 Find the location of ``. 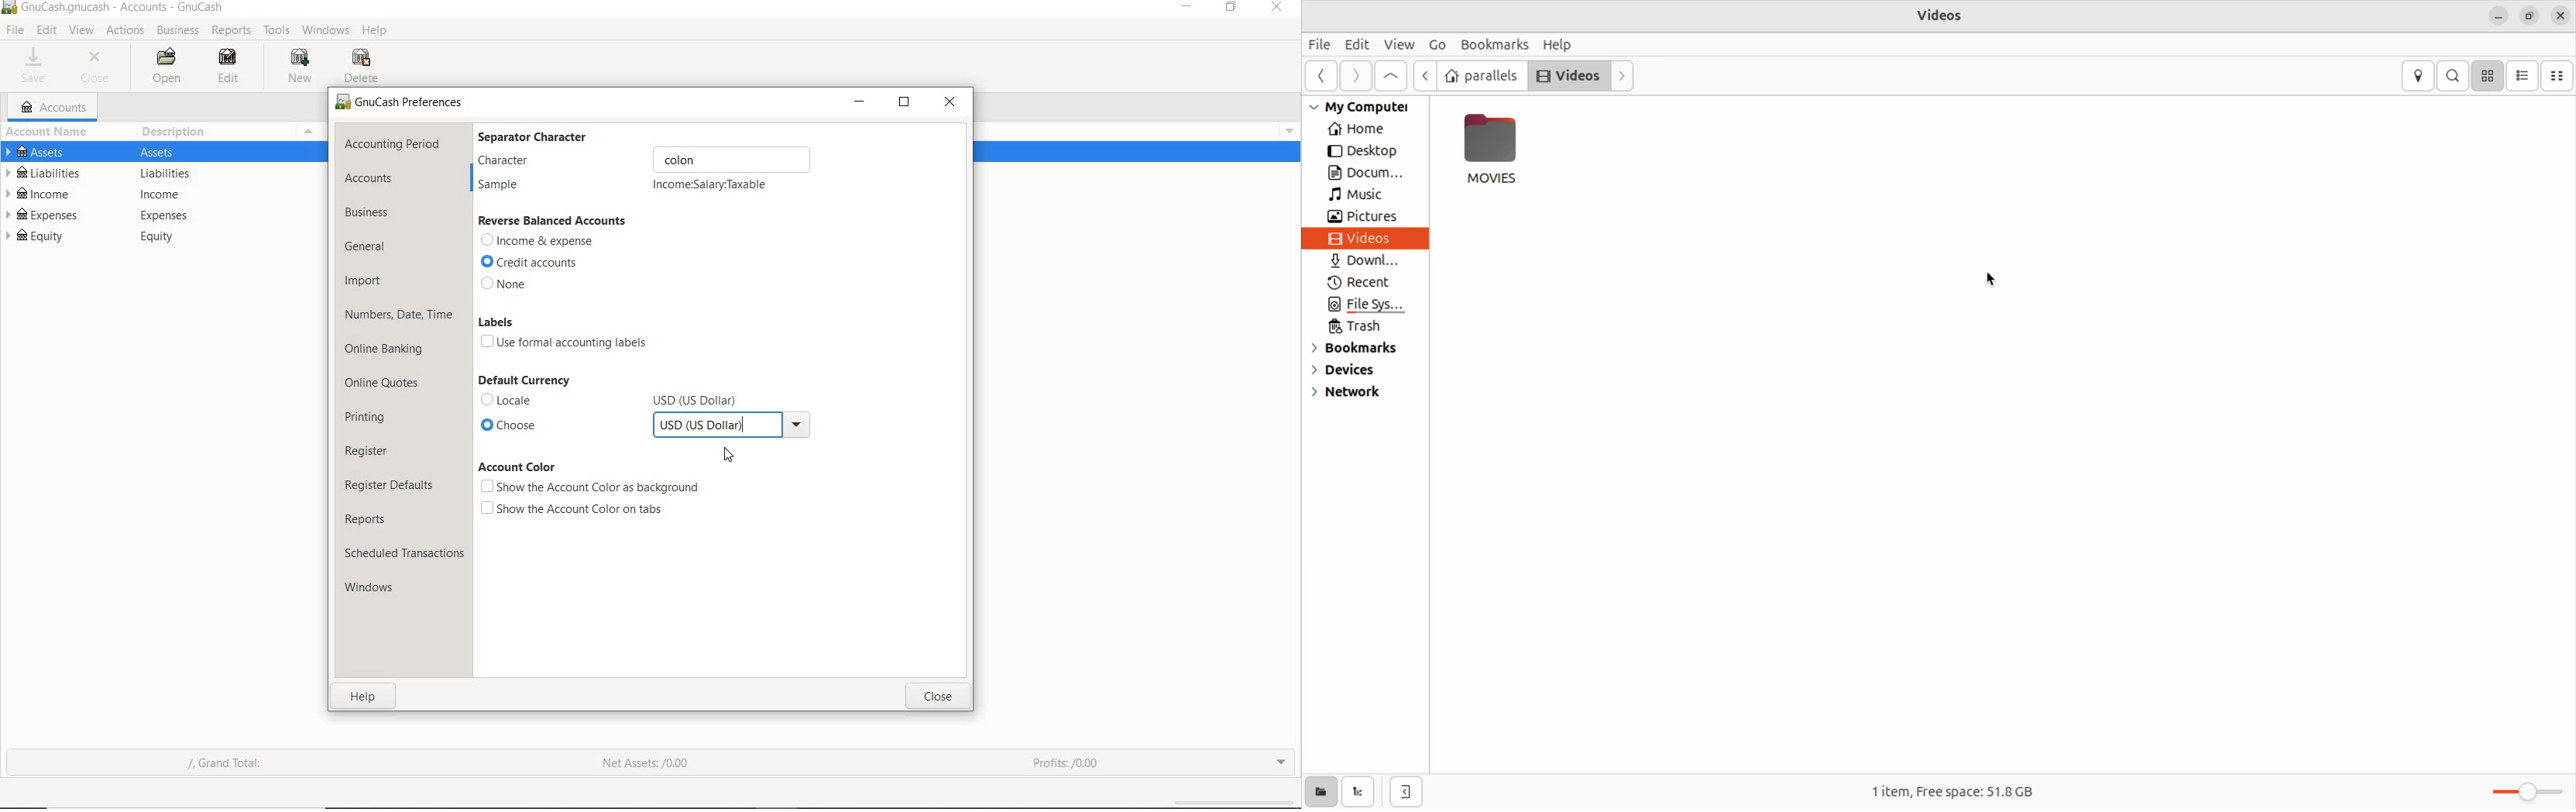

 is located at coordinates (702, 395).